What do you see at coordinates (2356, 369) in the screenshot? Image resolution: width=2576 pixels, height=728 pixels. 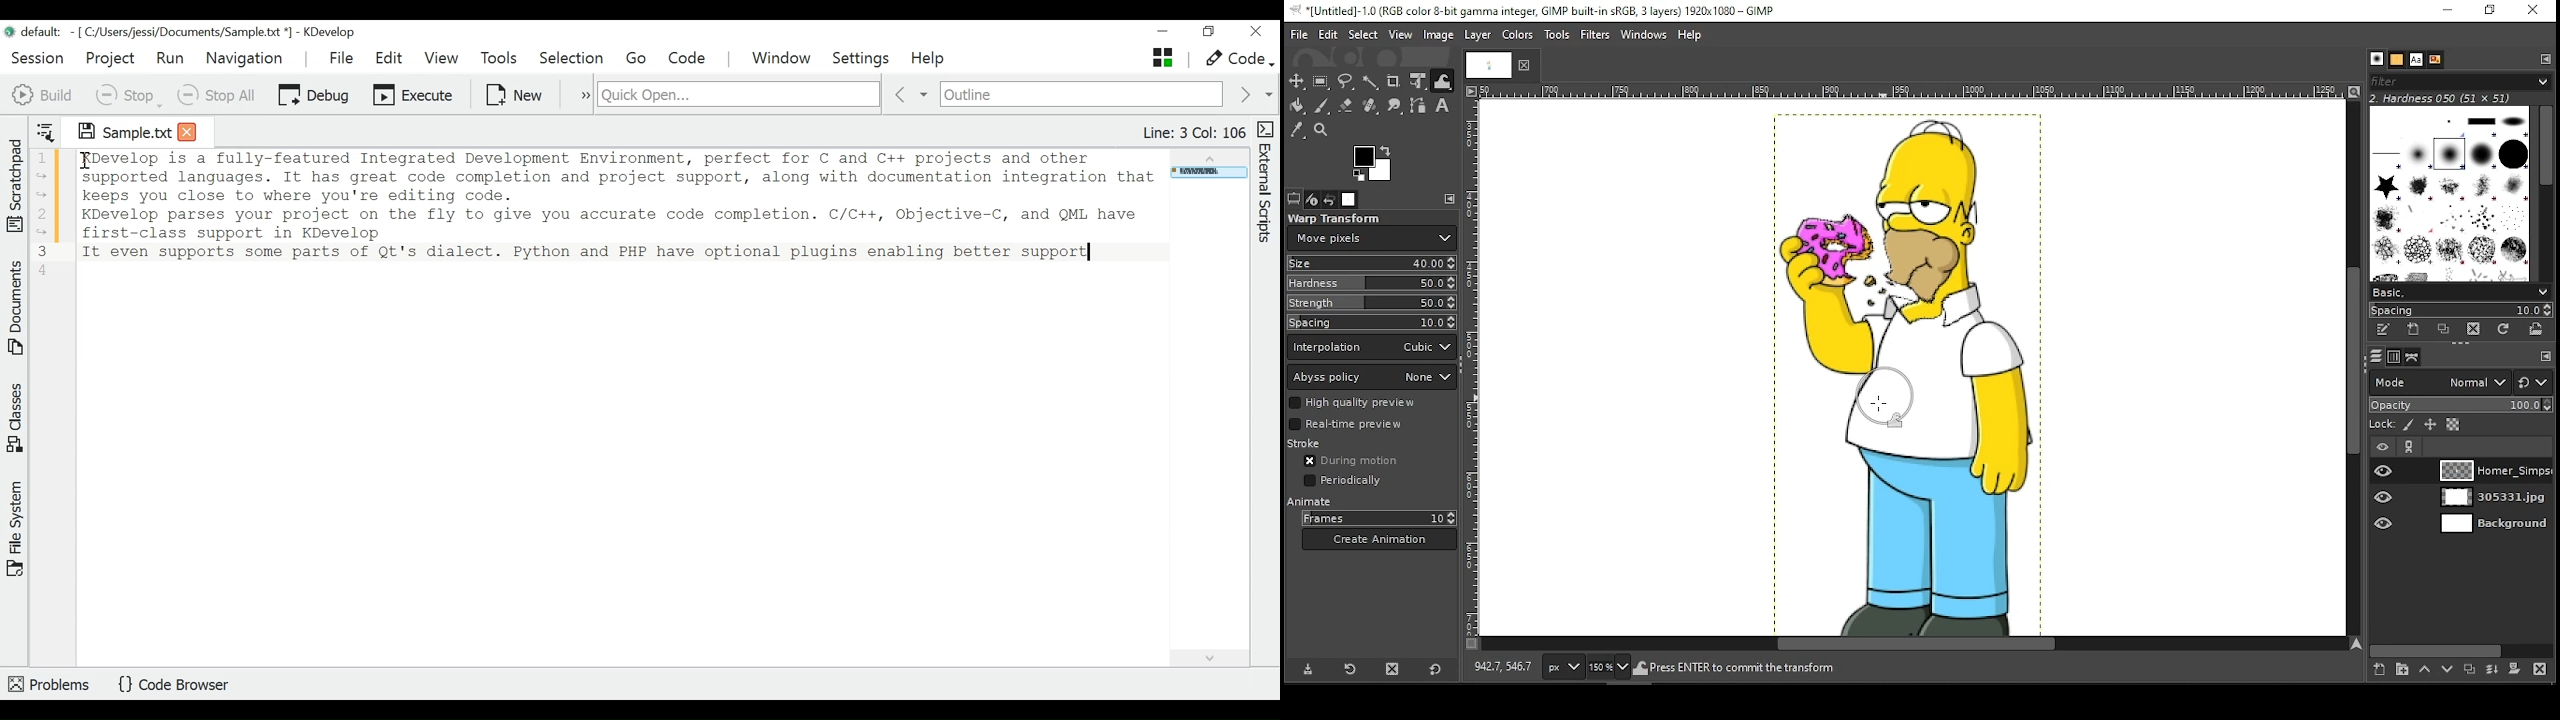 I see `scroll bar` at bounding box center [2356, 369].